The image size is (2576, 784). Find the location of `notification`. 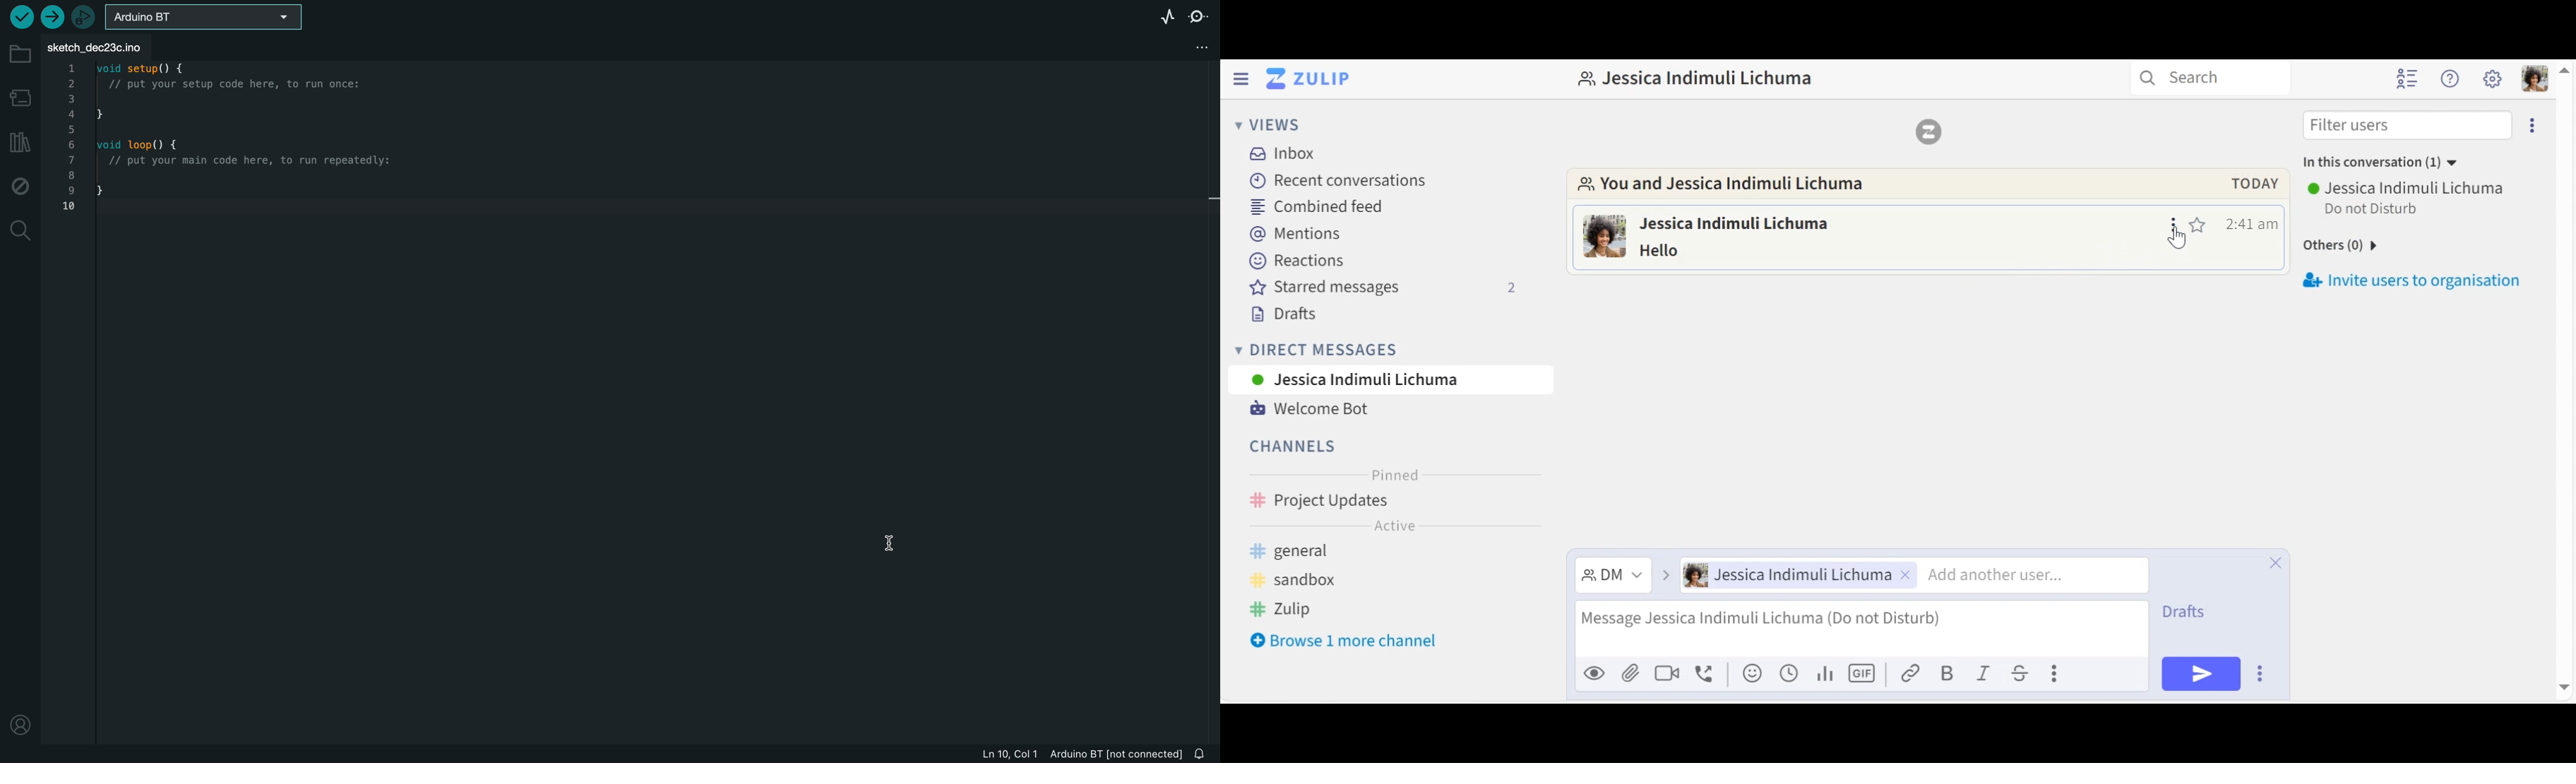

notification is located at coordinates (1203, 753).